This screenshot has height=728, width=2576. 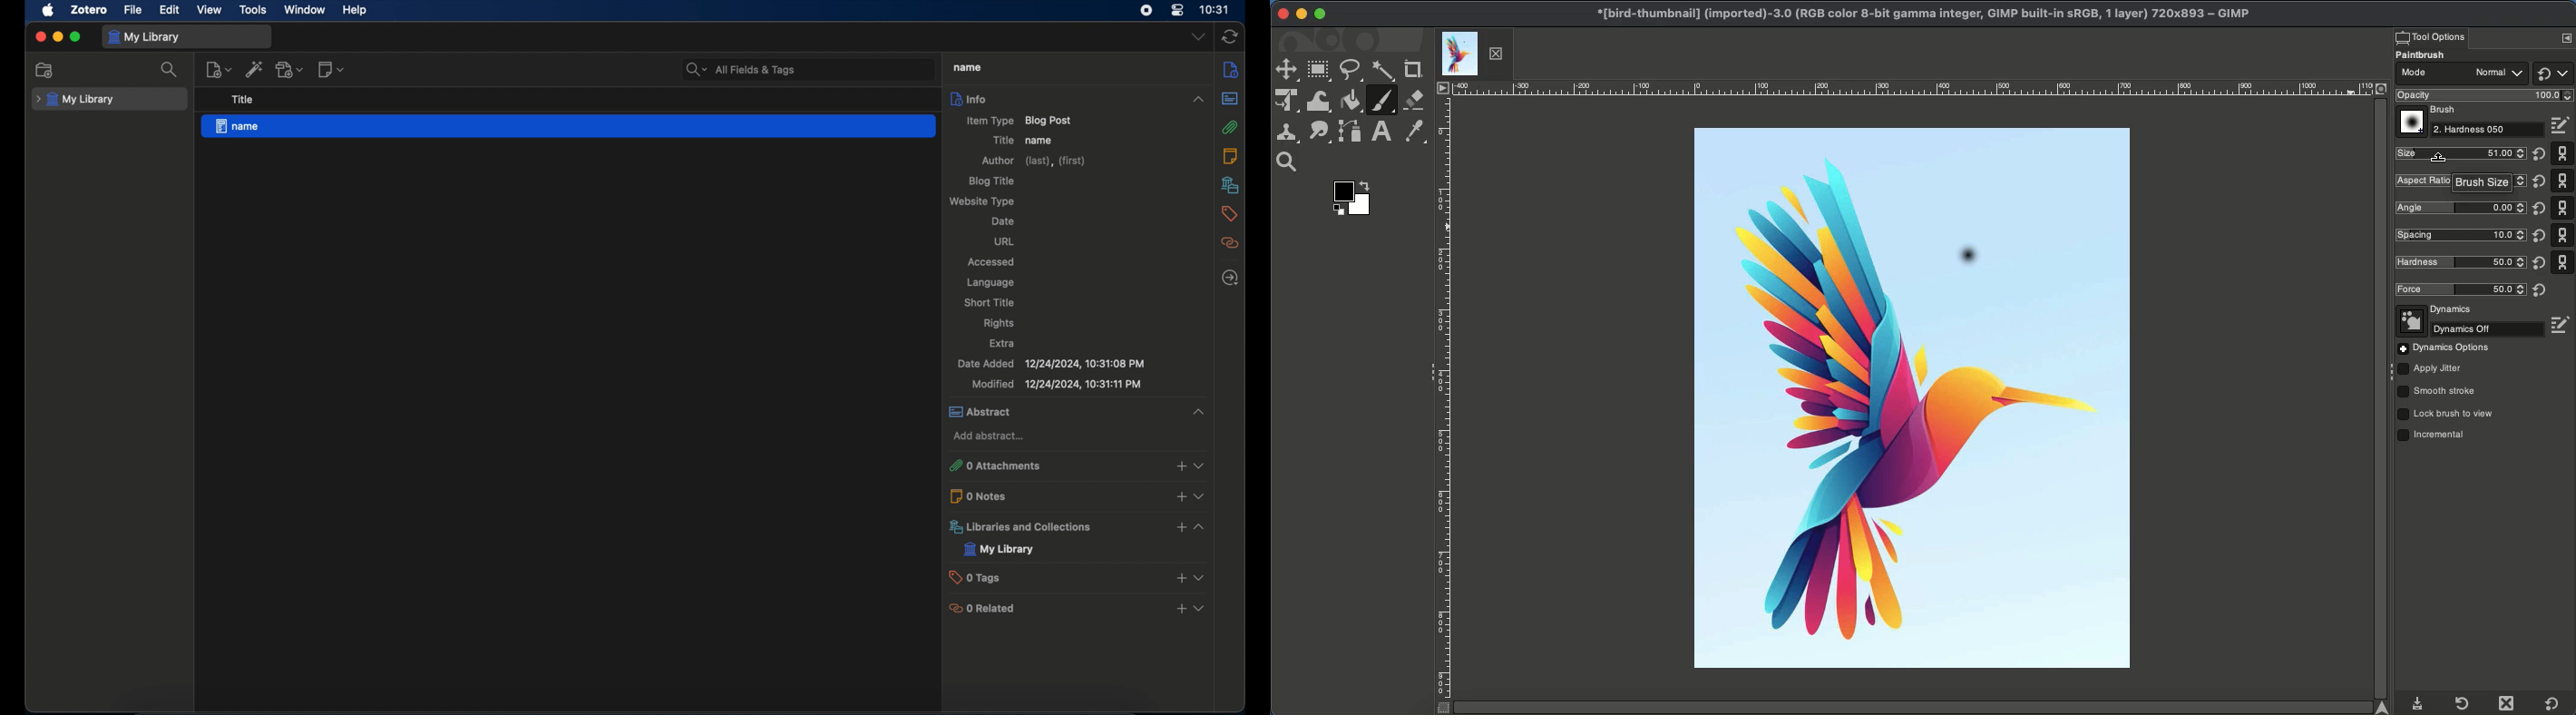 What do you see at coordinates (989, 438) in the screenshot?
I see `add abstract` at bounding box center [989, 438].